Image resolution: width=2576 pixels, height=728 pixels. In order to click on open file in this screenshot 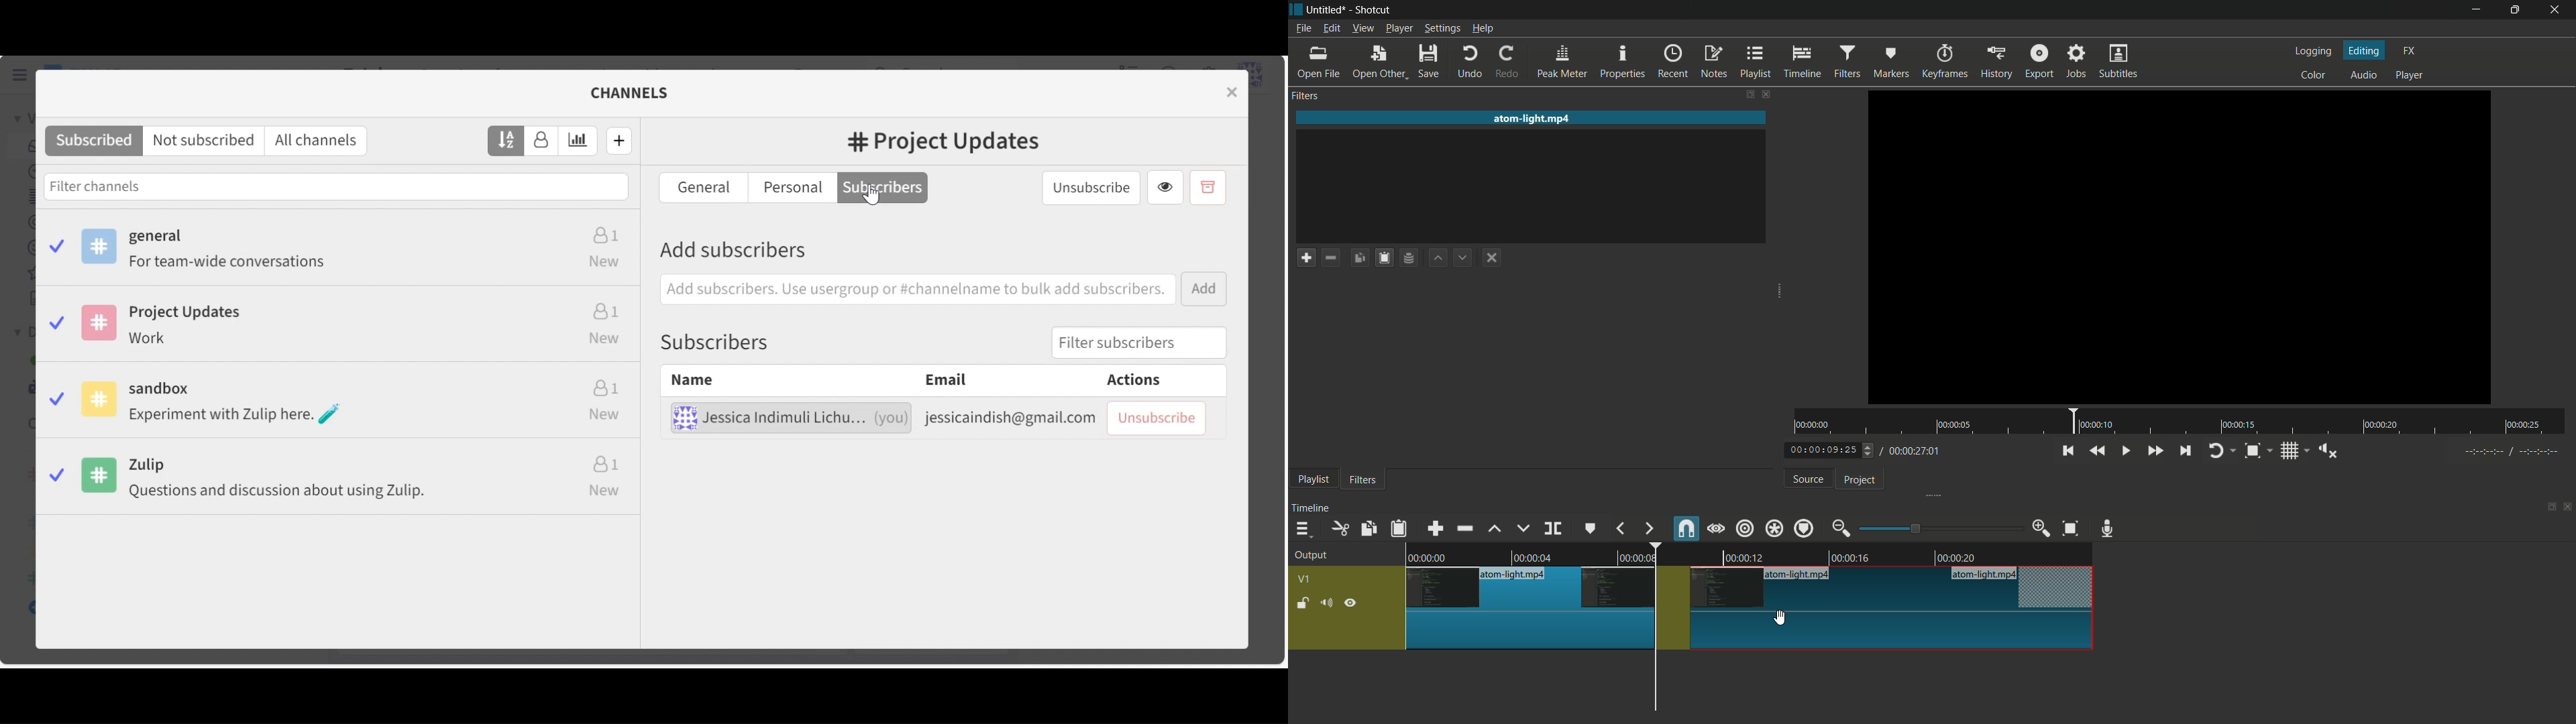, I will do `click(1318, 62)`.